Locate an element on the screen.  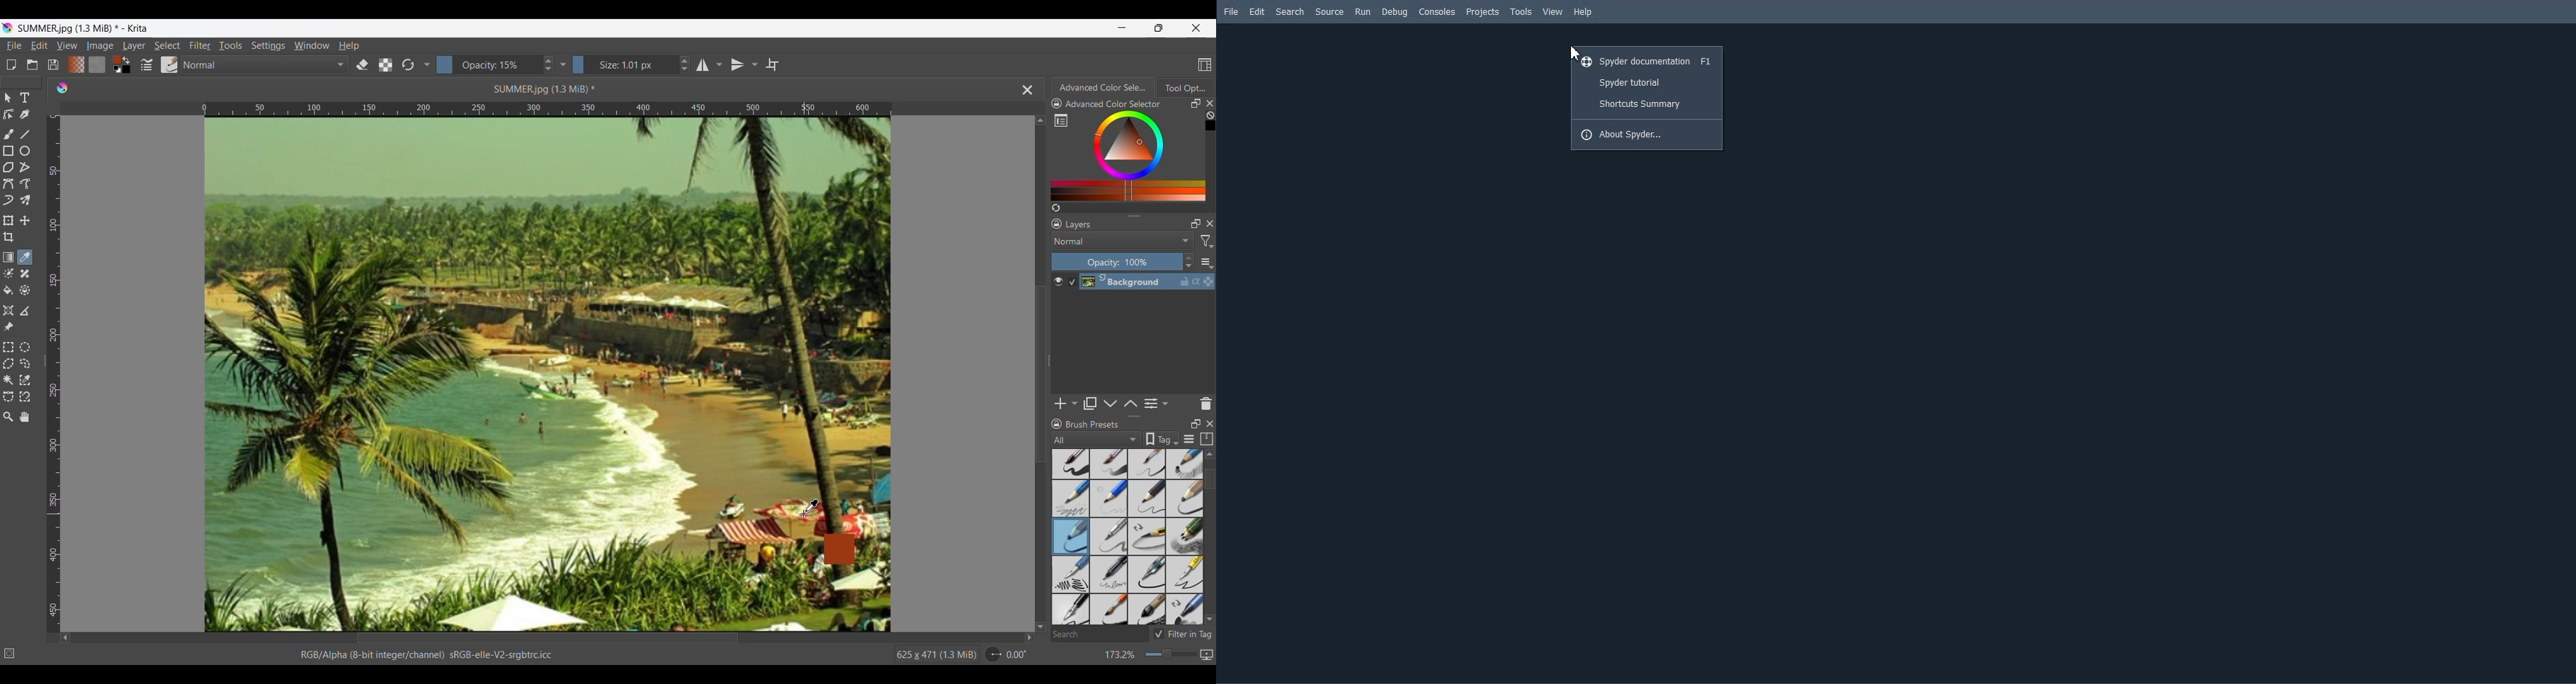
Background color is located at coordinates (129, 70).